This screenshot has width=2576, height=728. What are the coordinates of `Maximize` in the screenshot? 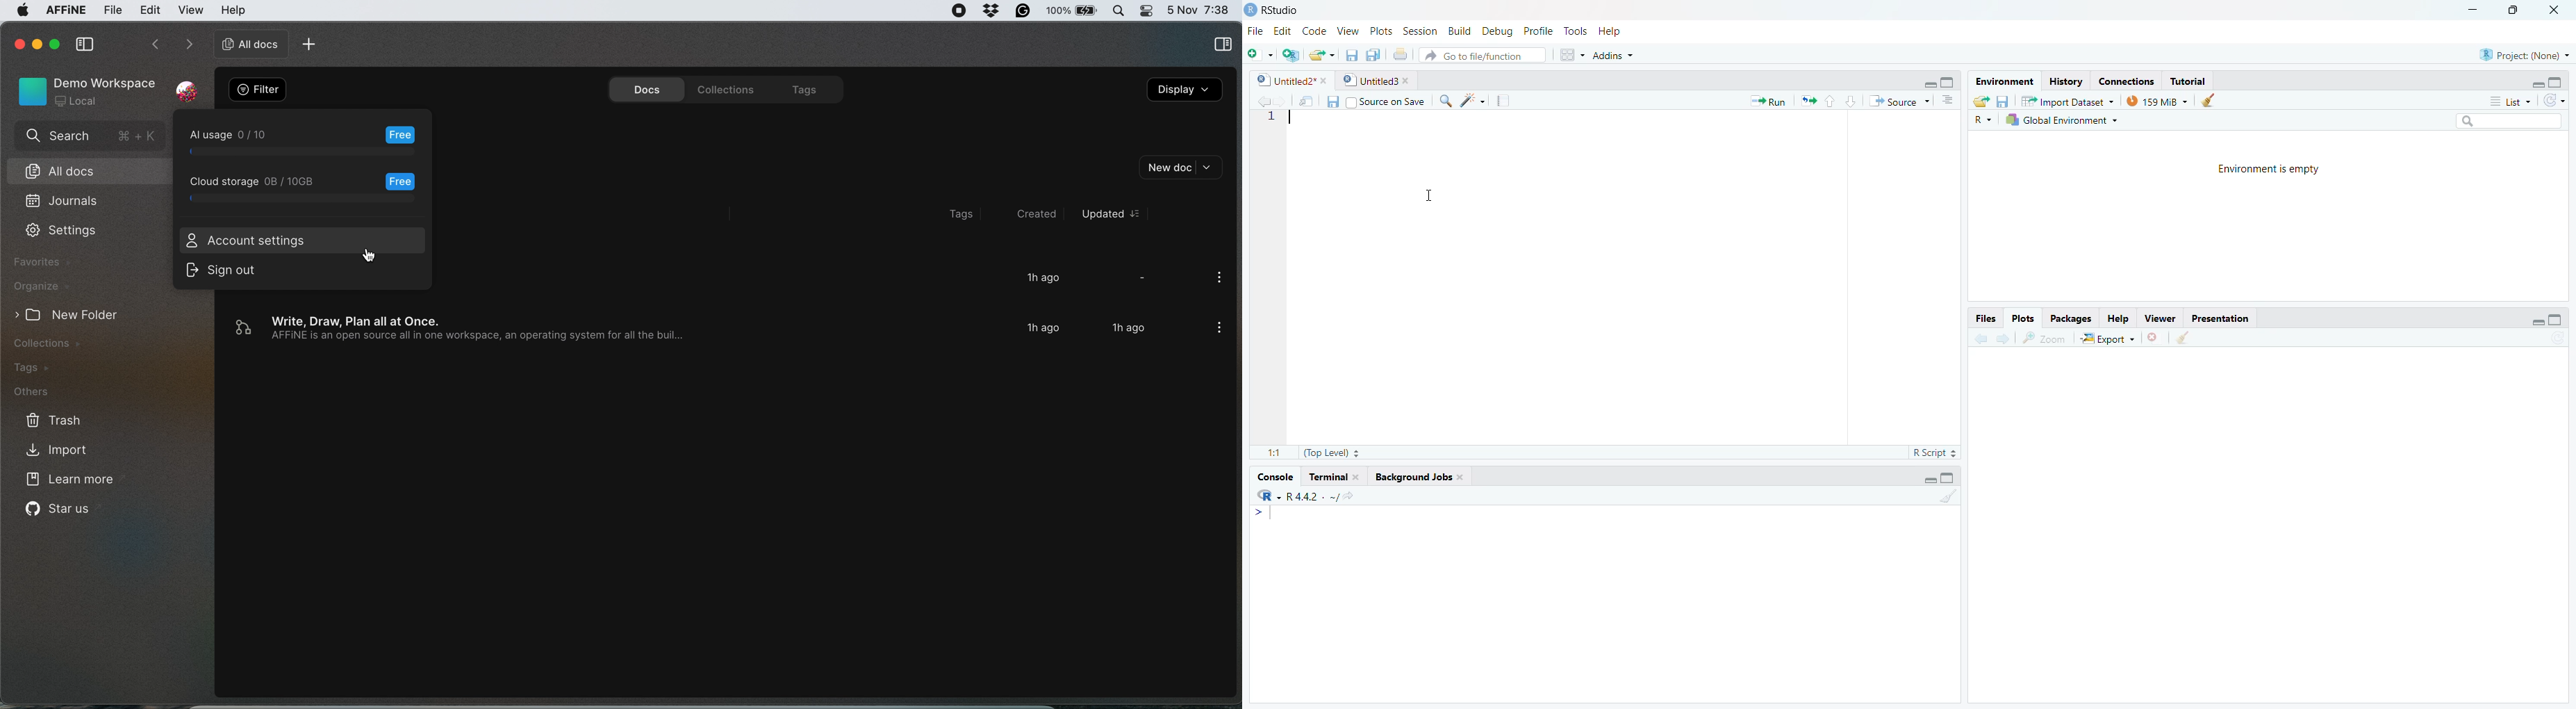 It's located at (1948, 81).